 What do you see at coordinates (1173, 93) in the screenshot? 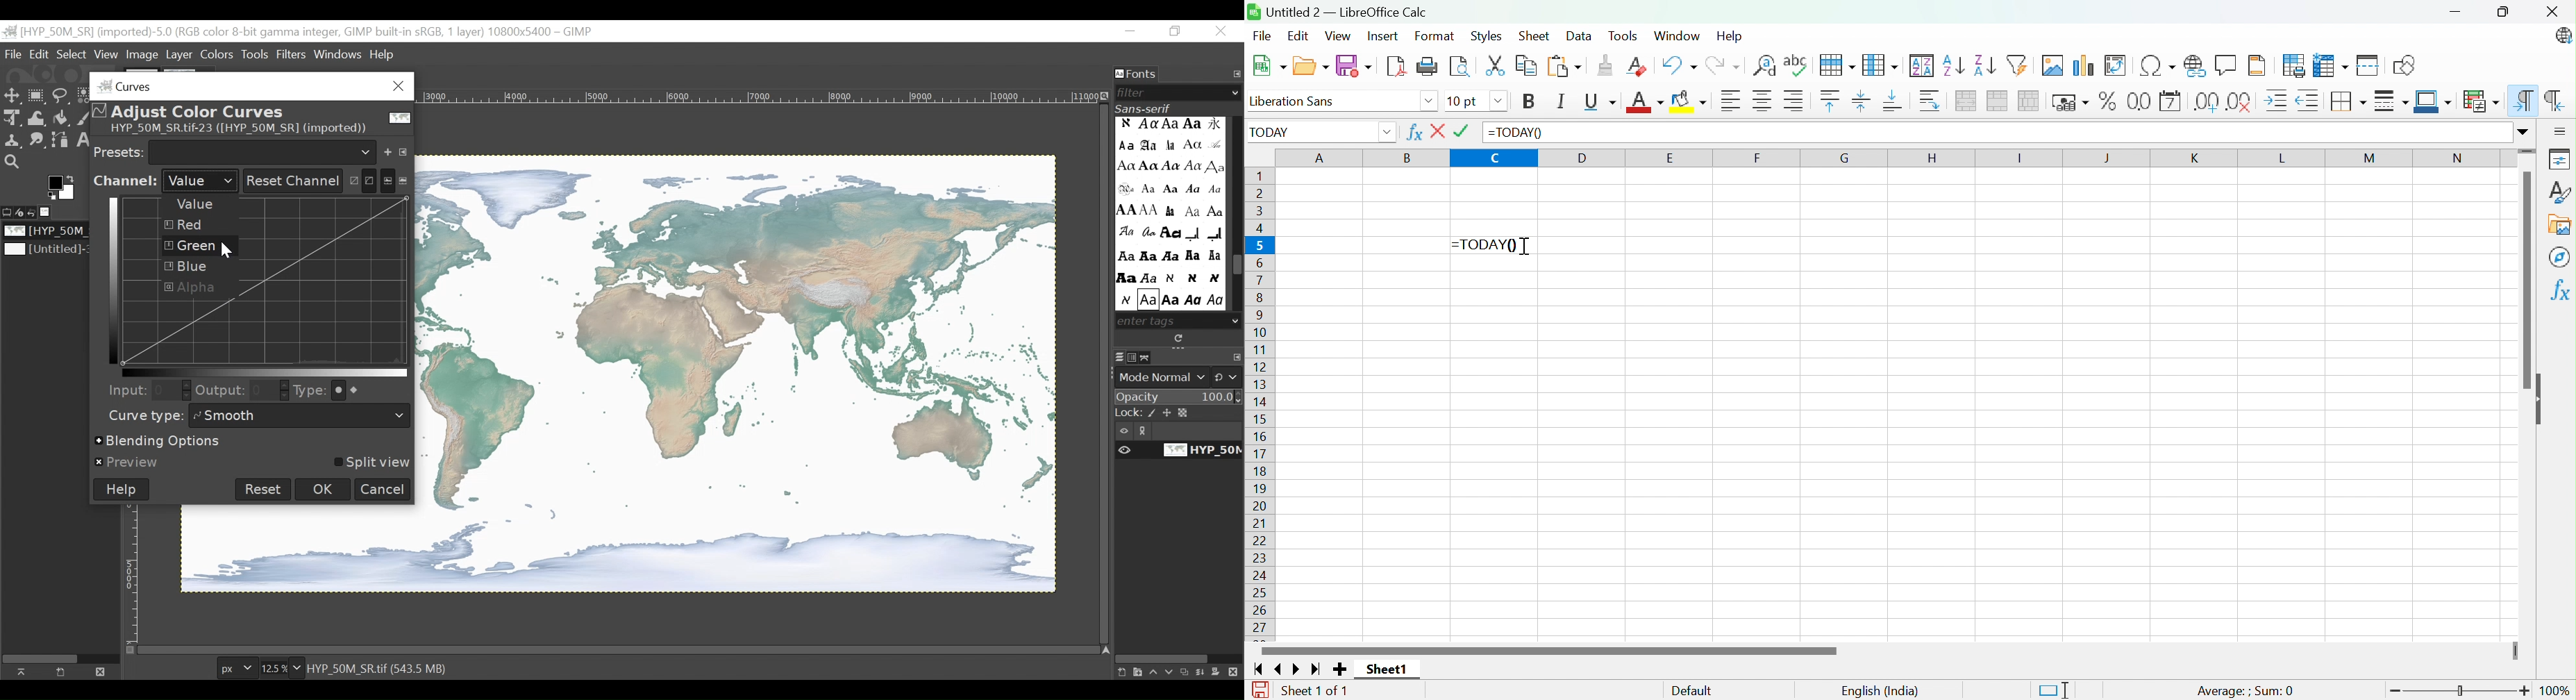
I see `Filter` at bounding box center [1173, 93].